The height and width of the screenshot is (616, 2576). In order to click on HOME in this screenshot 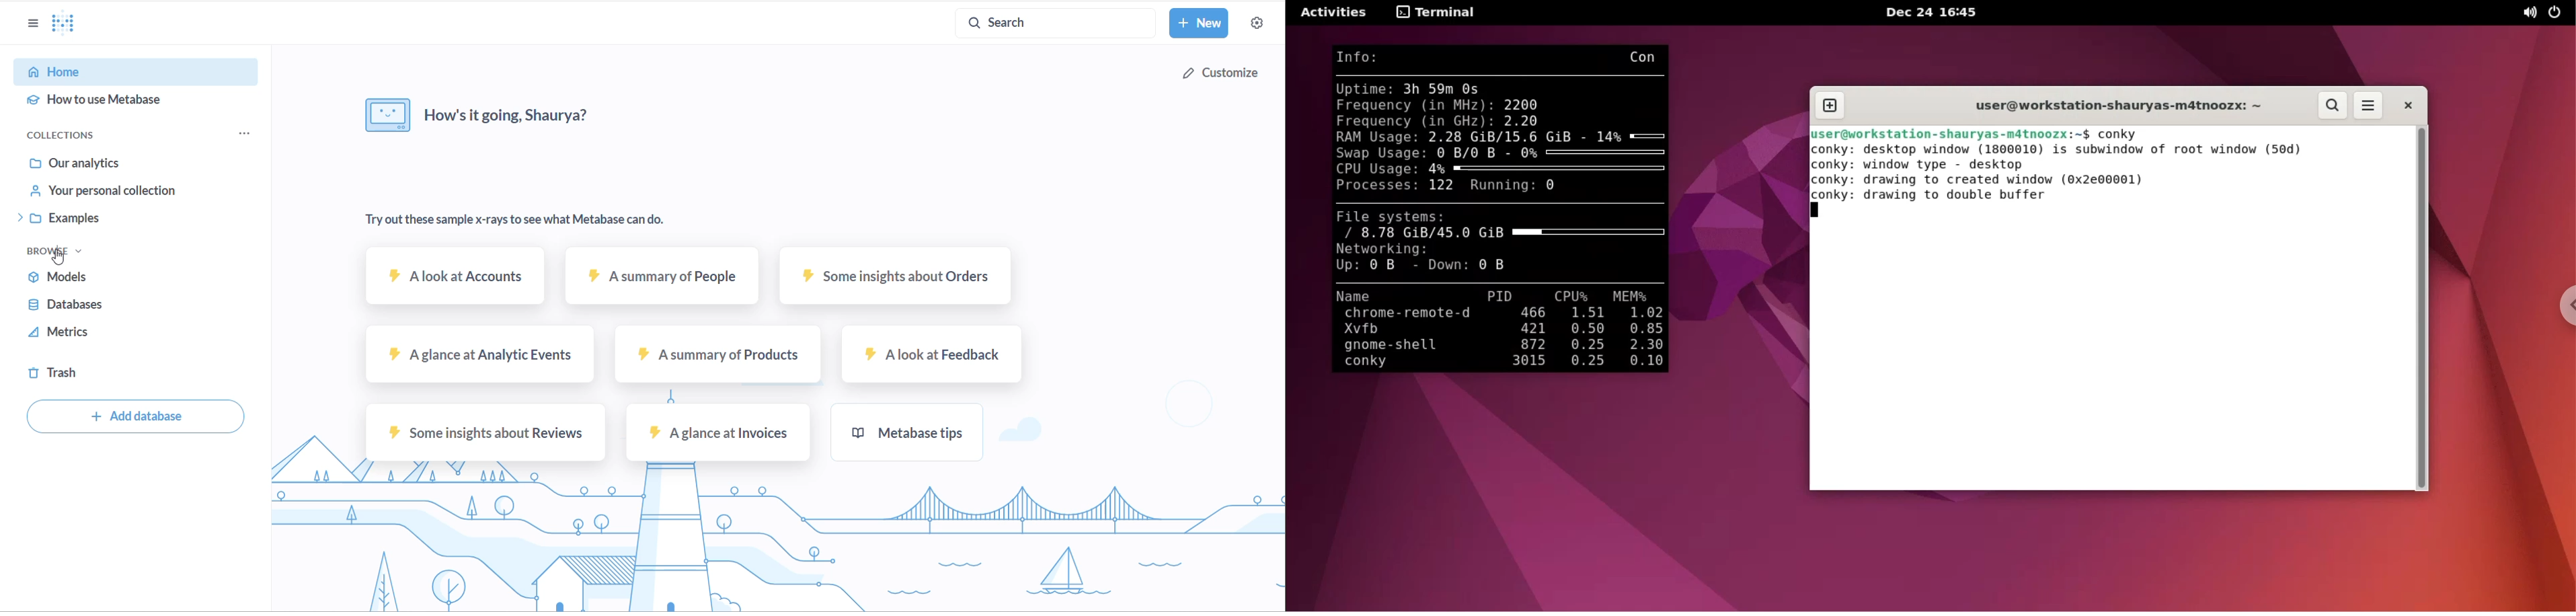, I will do `click(131, 74)`.